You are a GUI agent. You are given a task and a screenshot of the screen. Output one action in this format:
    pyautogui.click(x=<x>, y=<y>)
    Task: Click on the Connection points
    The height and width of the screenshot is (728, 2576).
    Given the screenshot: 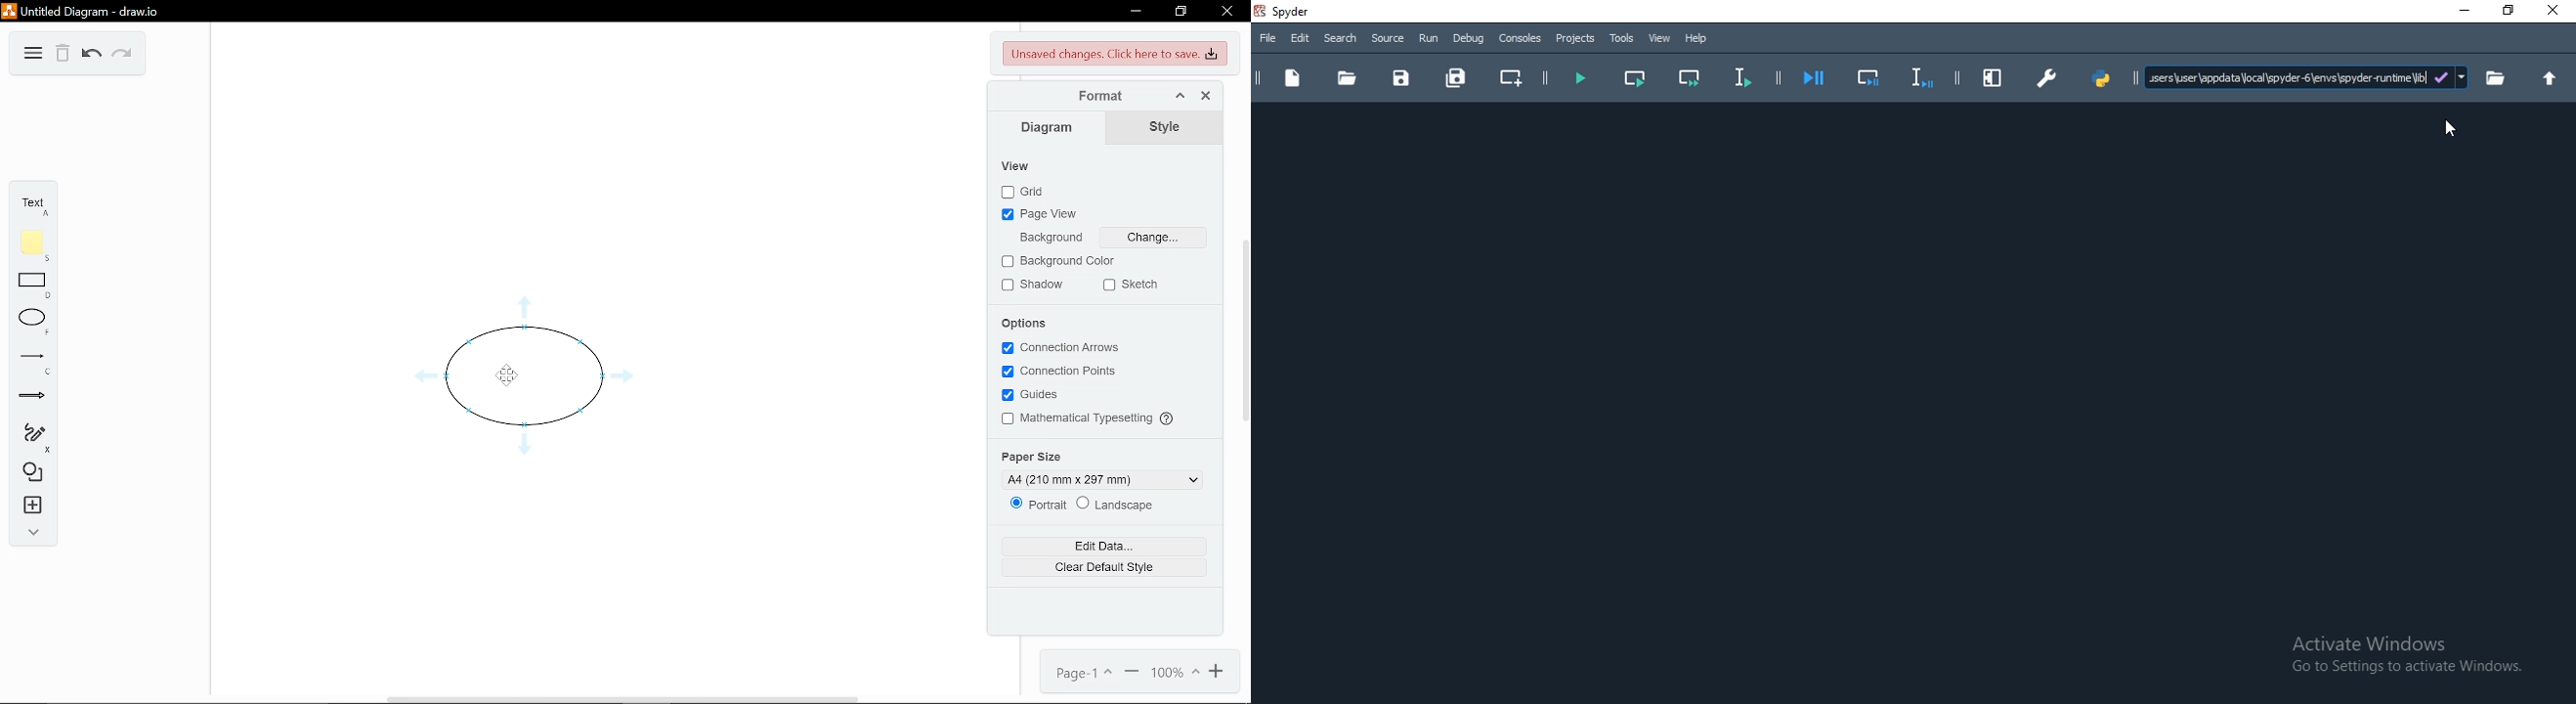 What is the action you would take?
    pyautogui.click(x=1071, y=371)
    